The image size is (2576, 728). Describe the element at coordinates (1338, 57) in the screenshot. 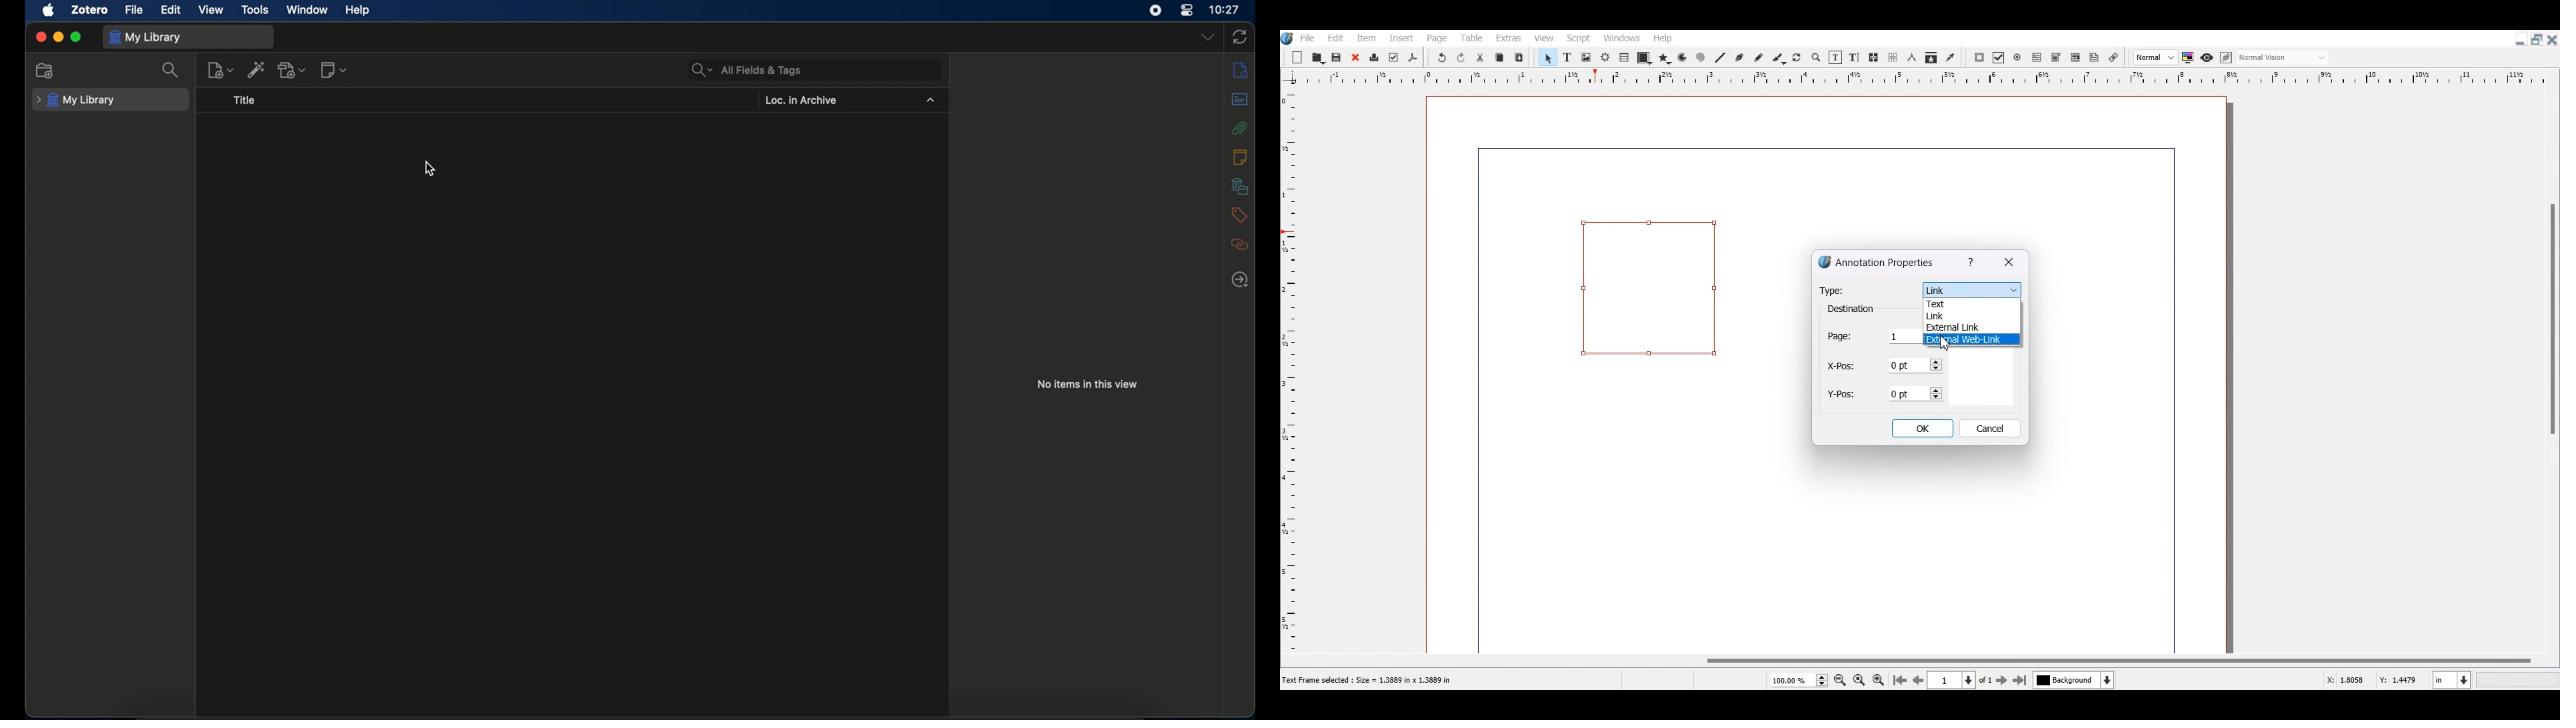

I see `Save` at that location.